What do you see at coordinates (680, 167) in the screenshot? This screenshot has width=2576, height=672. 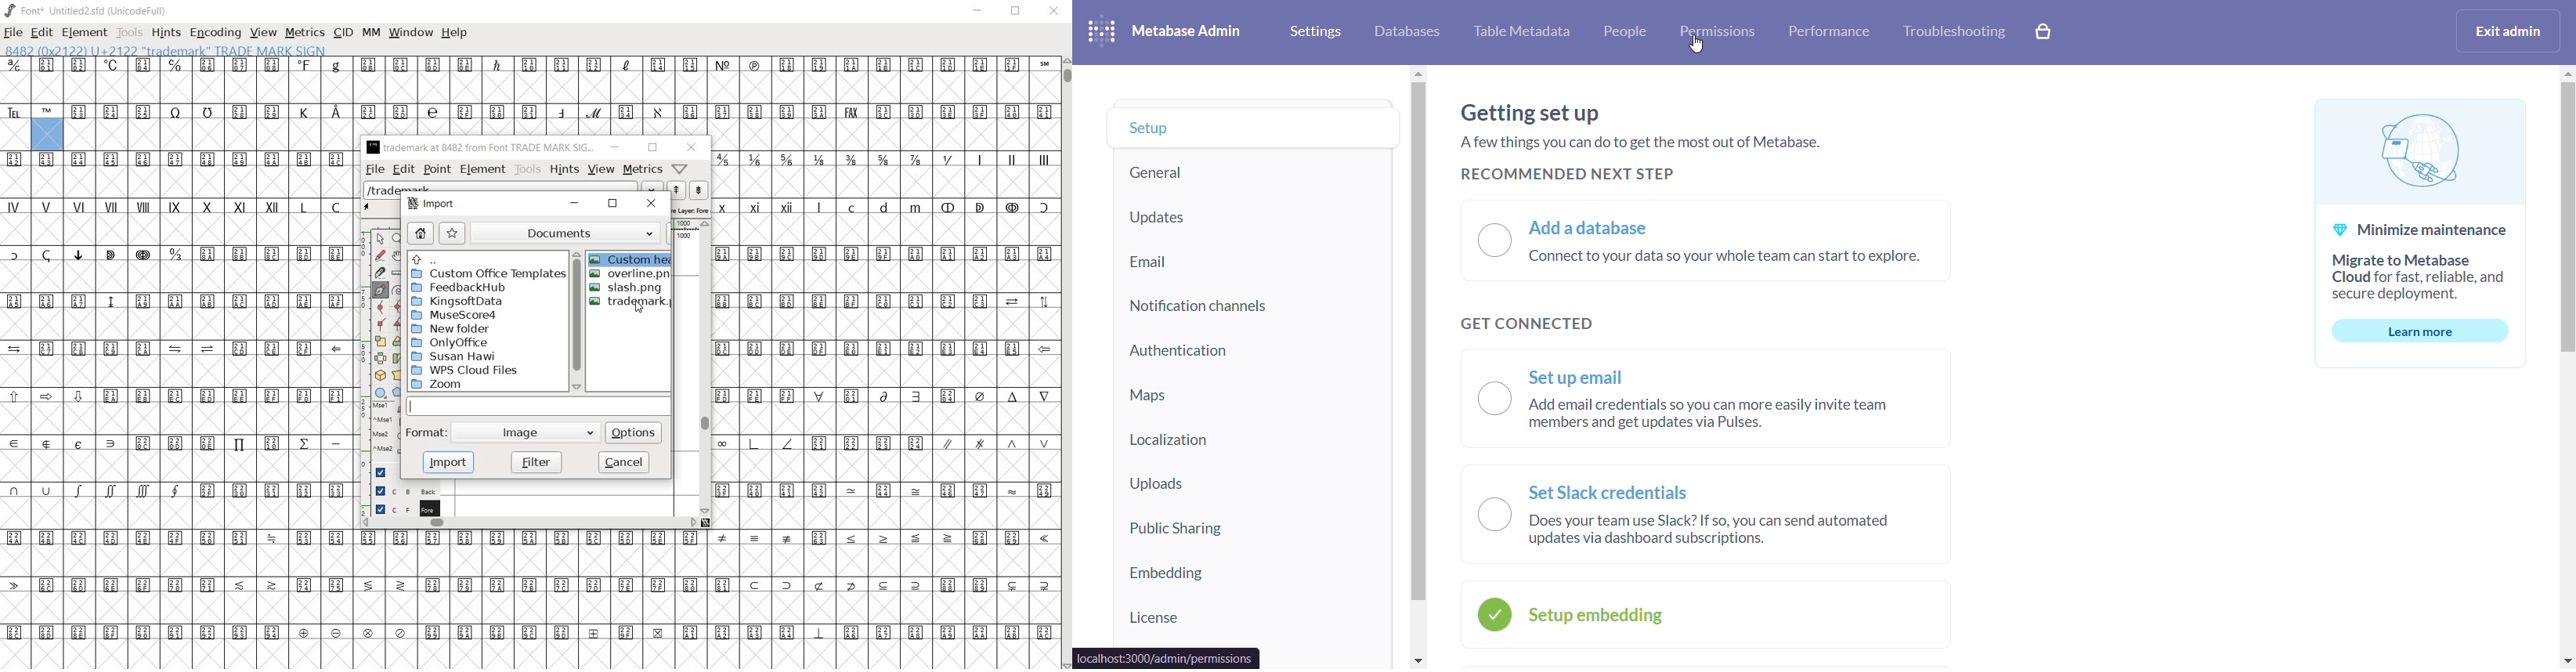 I see `Help/Window` at bounding box center [680, 167].